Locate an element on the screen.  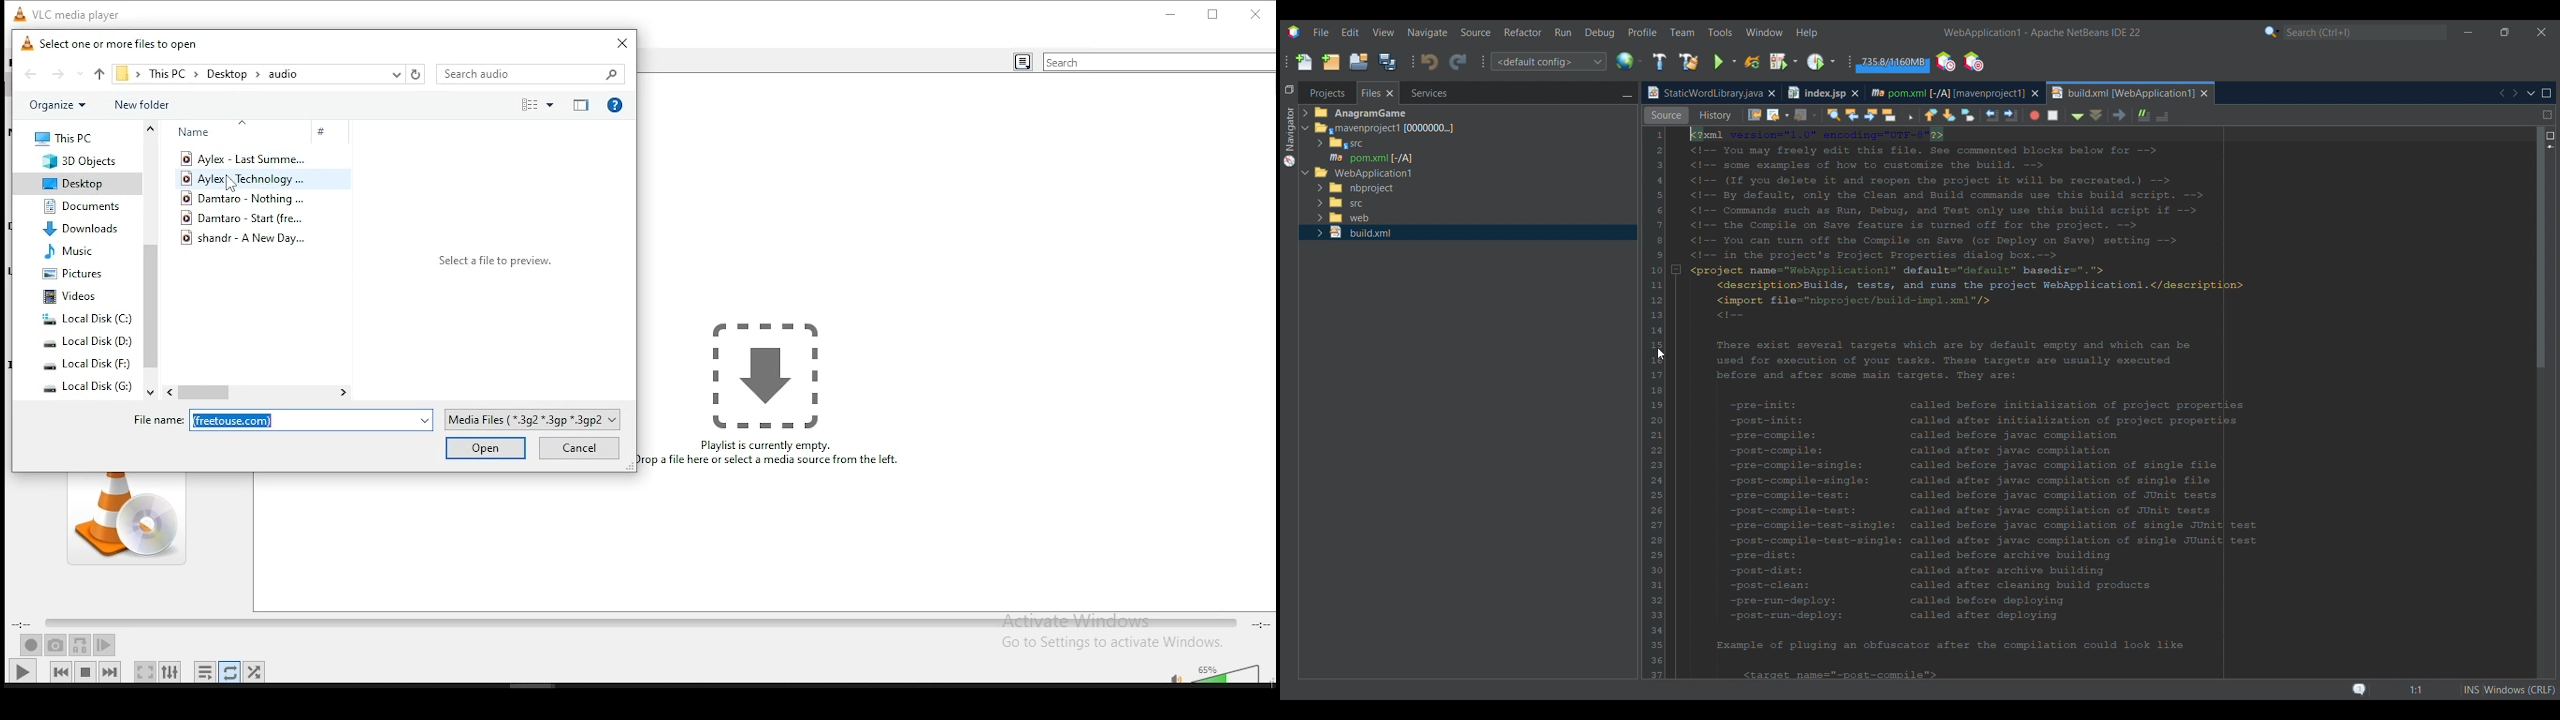
mute/unmute is located at coordinates (1171, 675).